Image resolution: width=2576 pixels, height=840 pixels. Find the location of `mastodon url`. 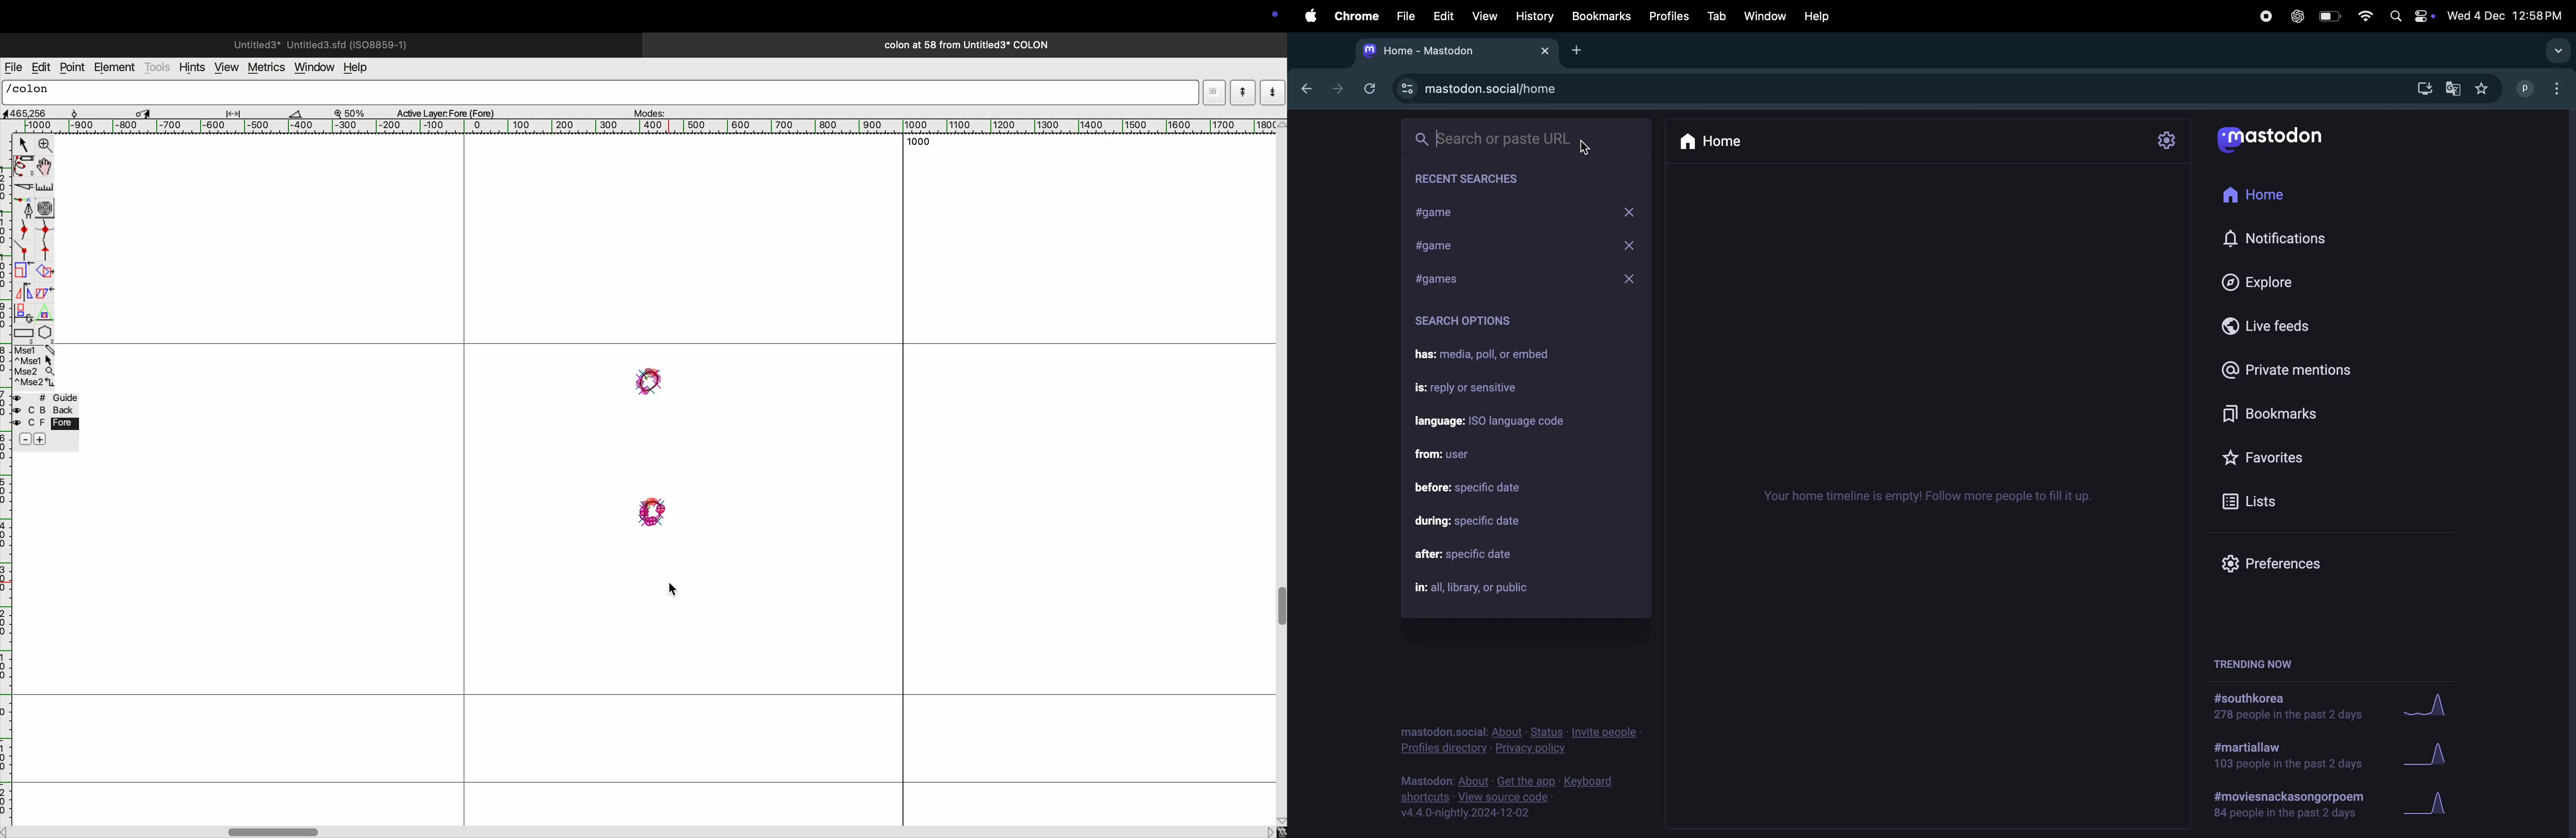

mastodon url is located at coordinates (1484, 89).